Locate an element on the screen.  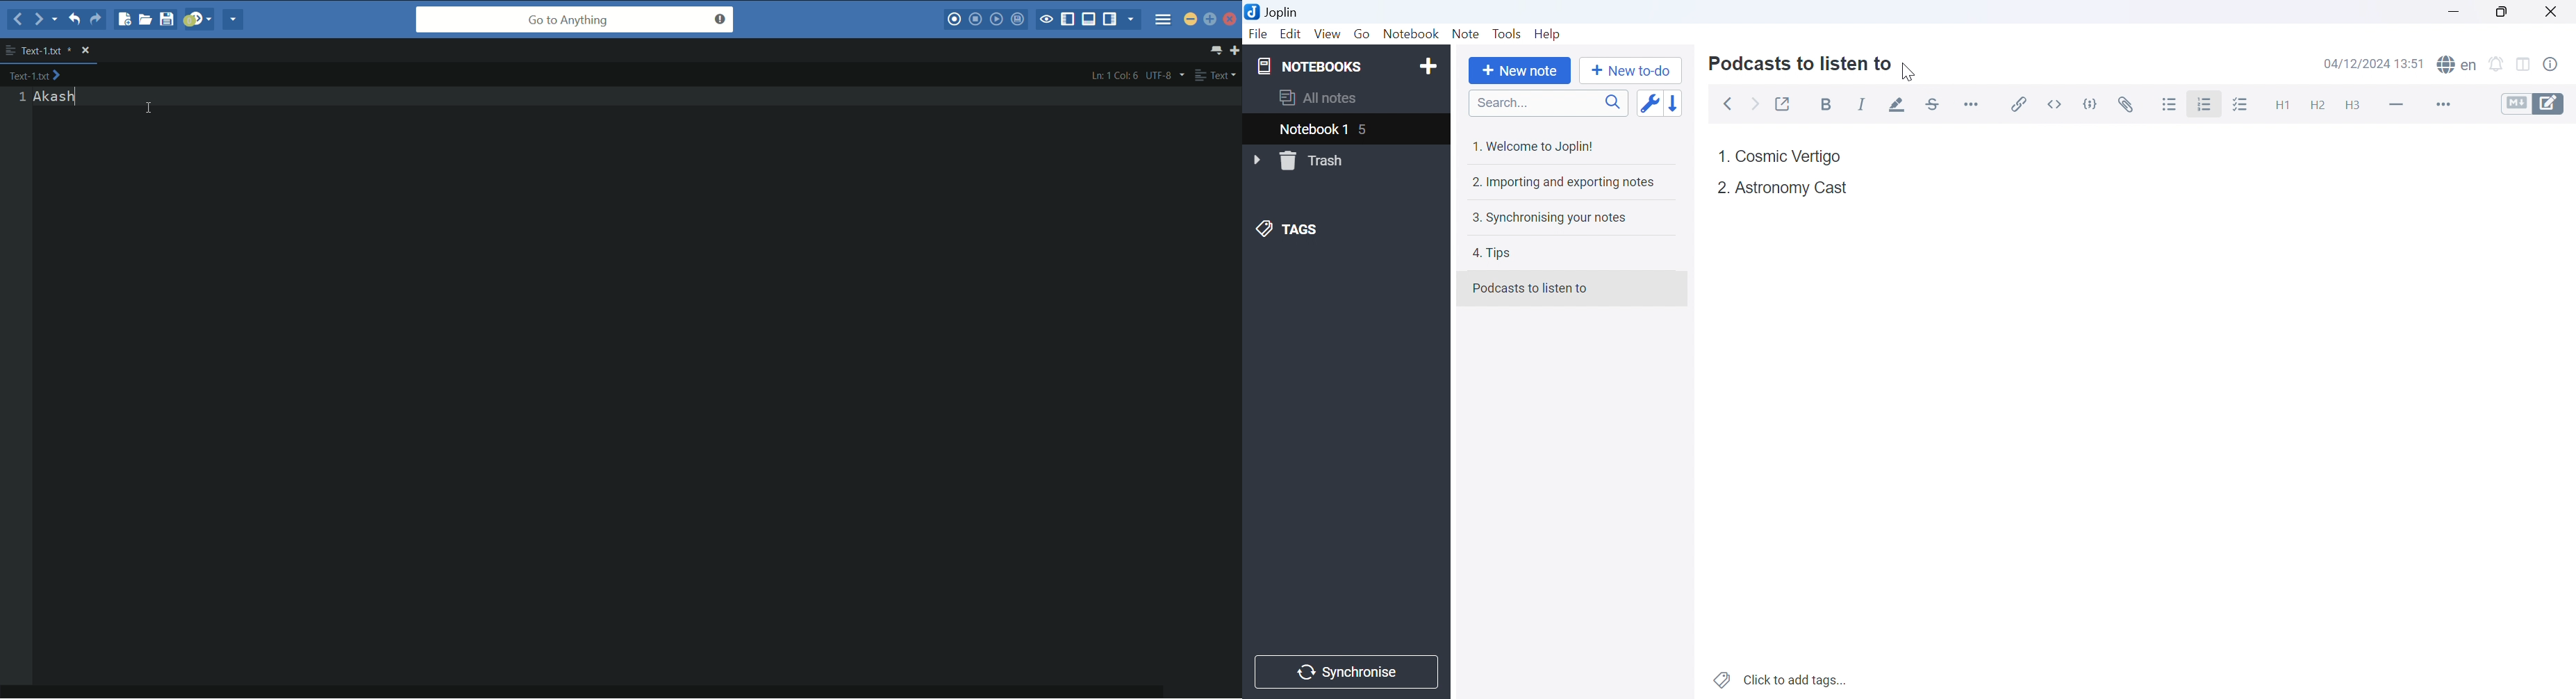
Note is located at coordinates (1466, 33).